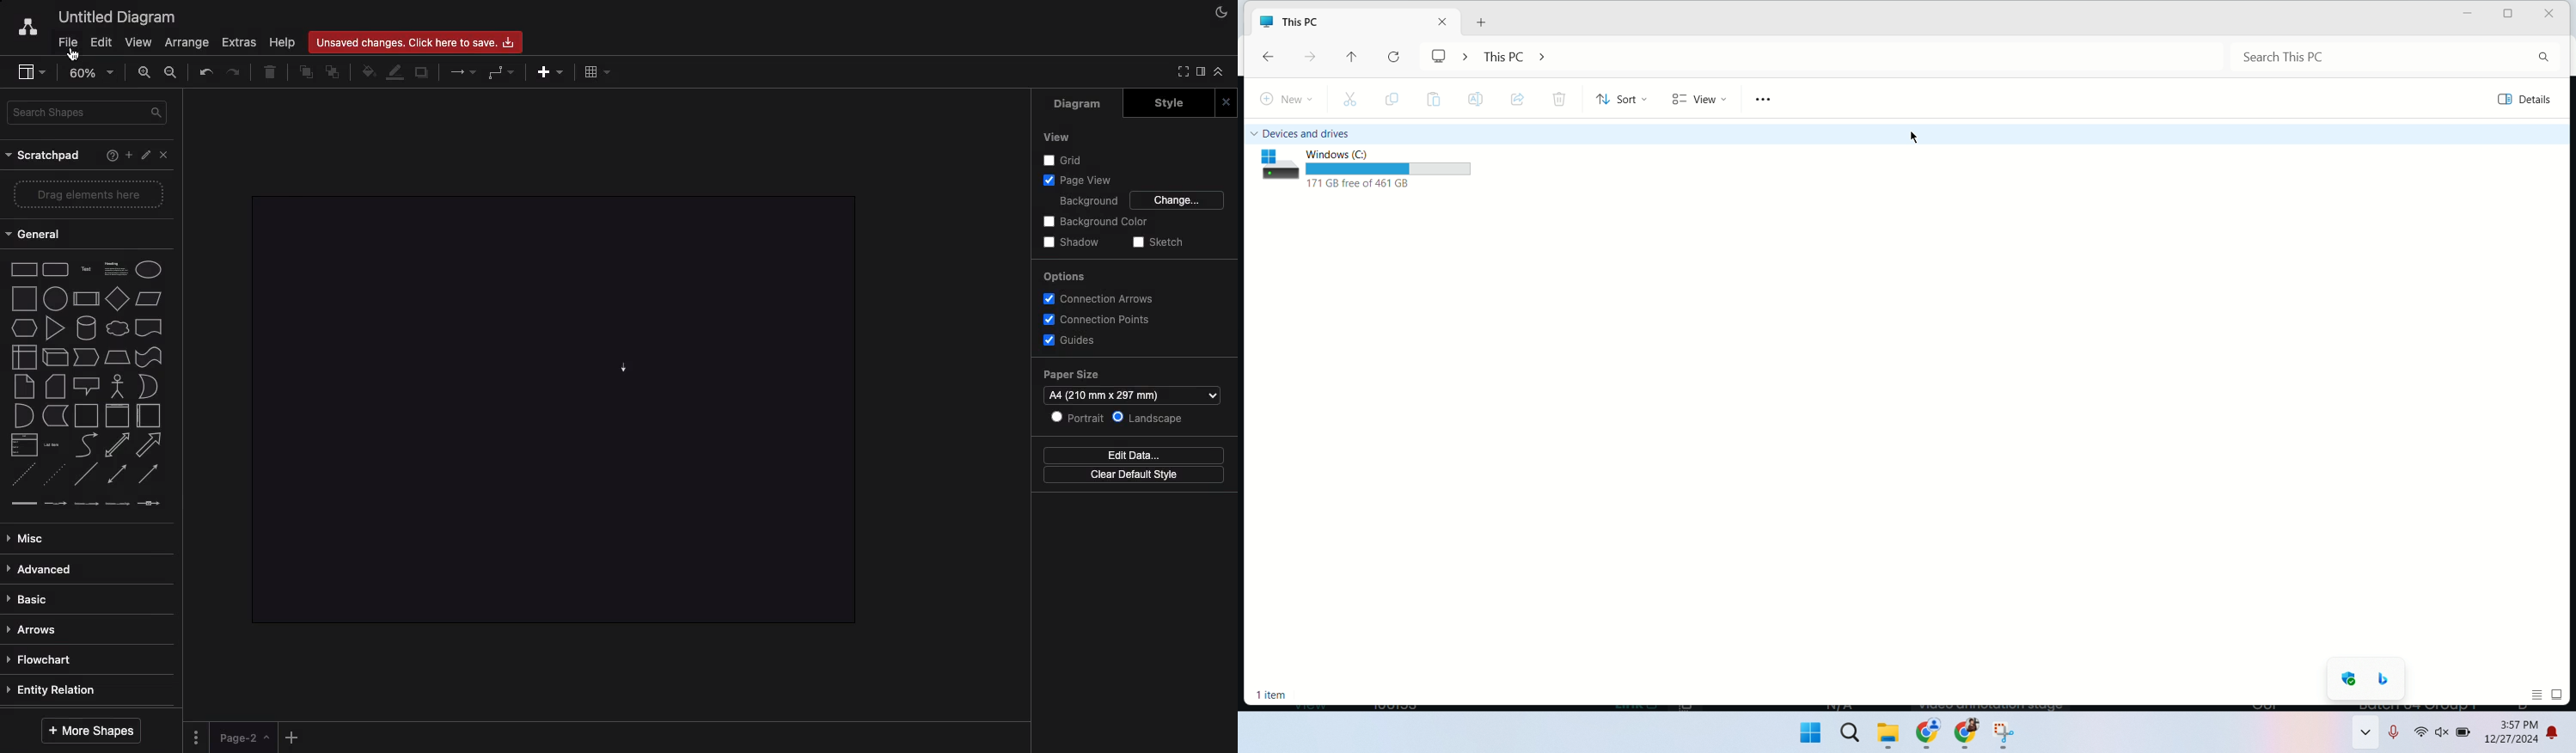 This screenshot has height=756, width=2576. Describe the element at coordinates (199, 736) in the screenshot. I see `Options` at that location.